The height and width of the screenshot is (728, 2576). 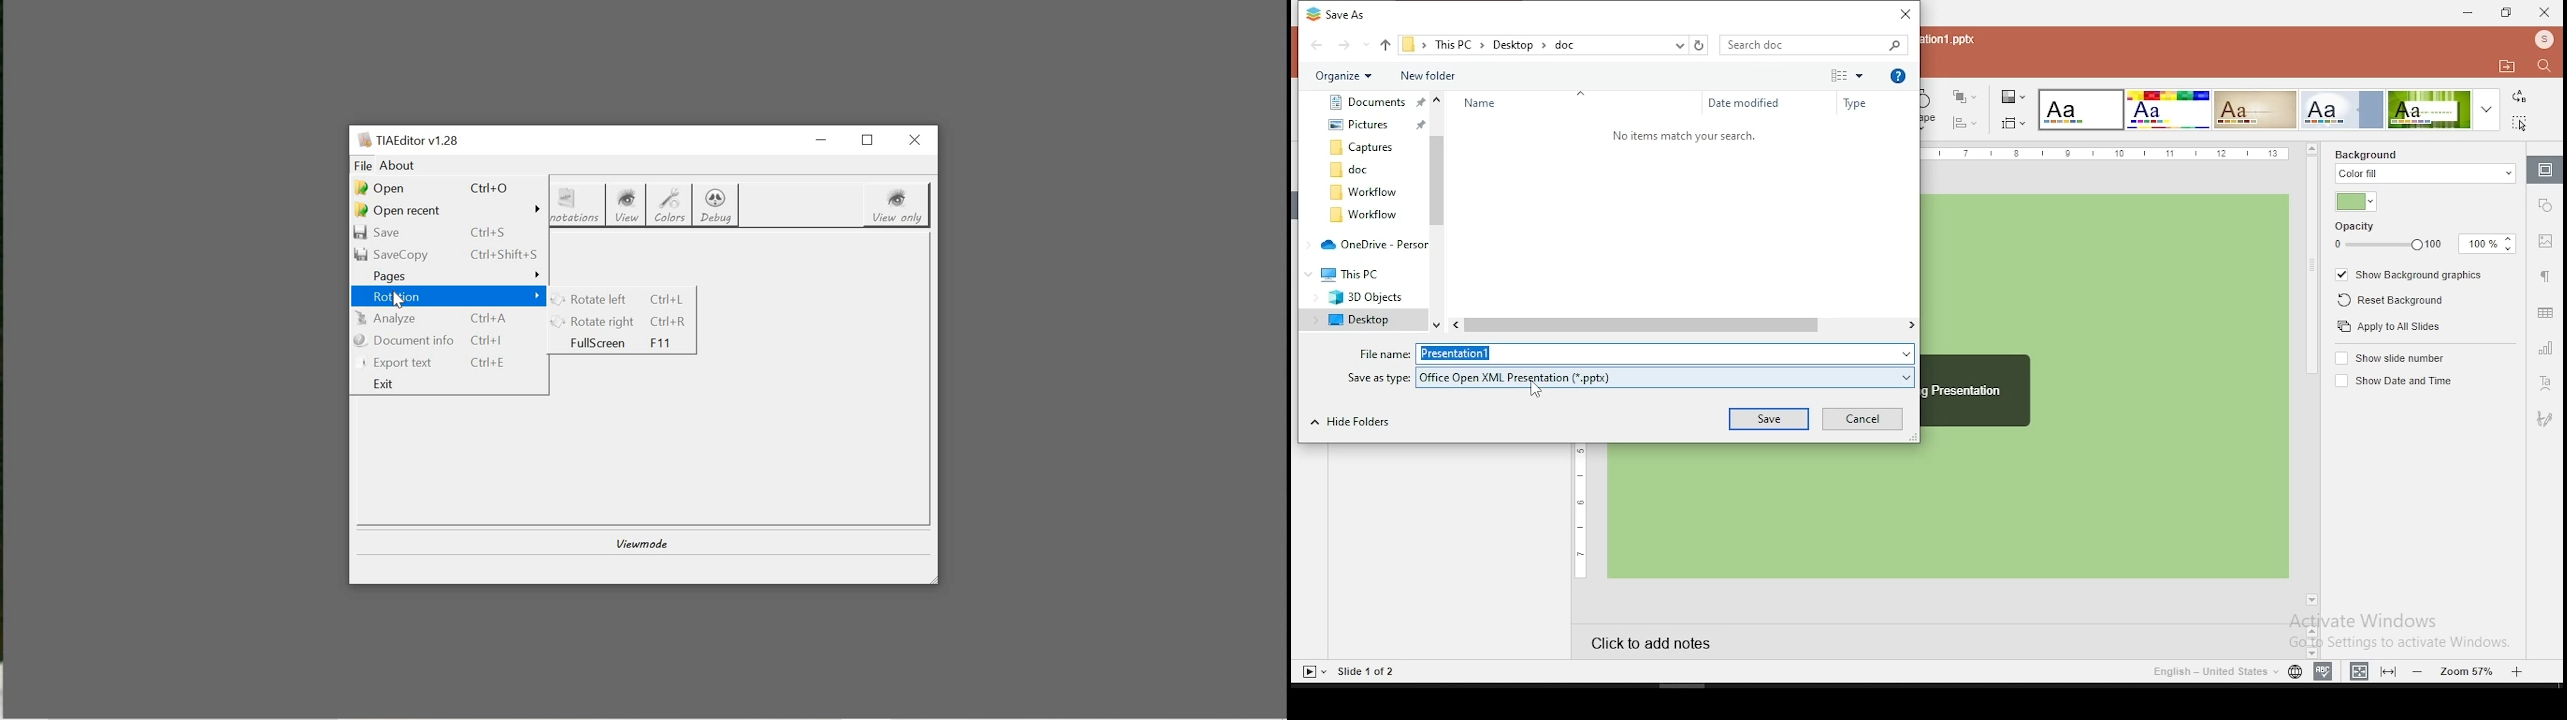 What do you see at coordinates (2394, 358) in the screenshot?
I see `show slide number` at bounding box center [2394, 358].